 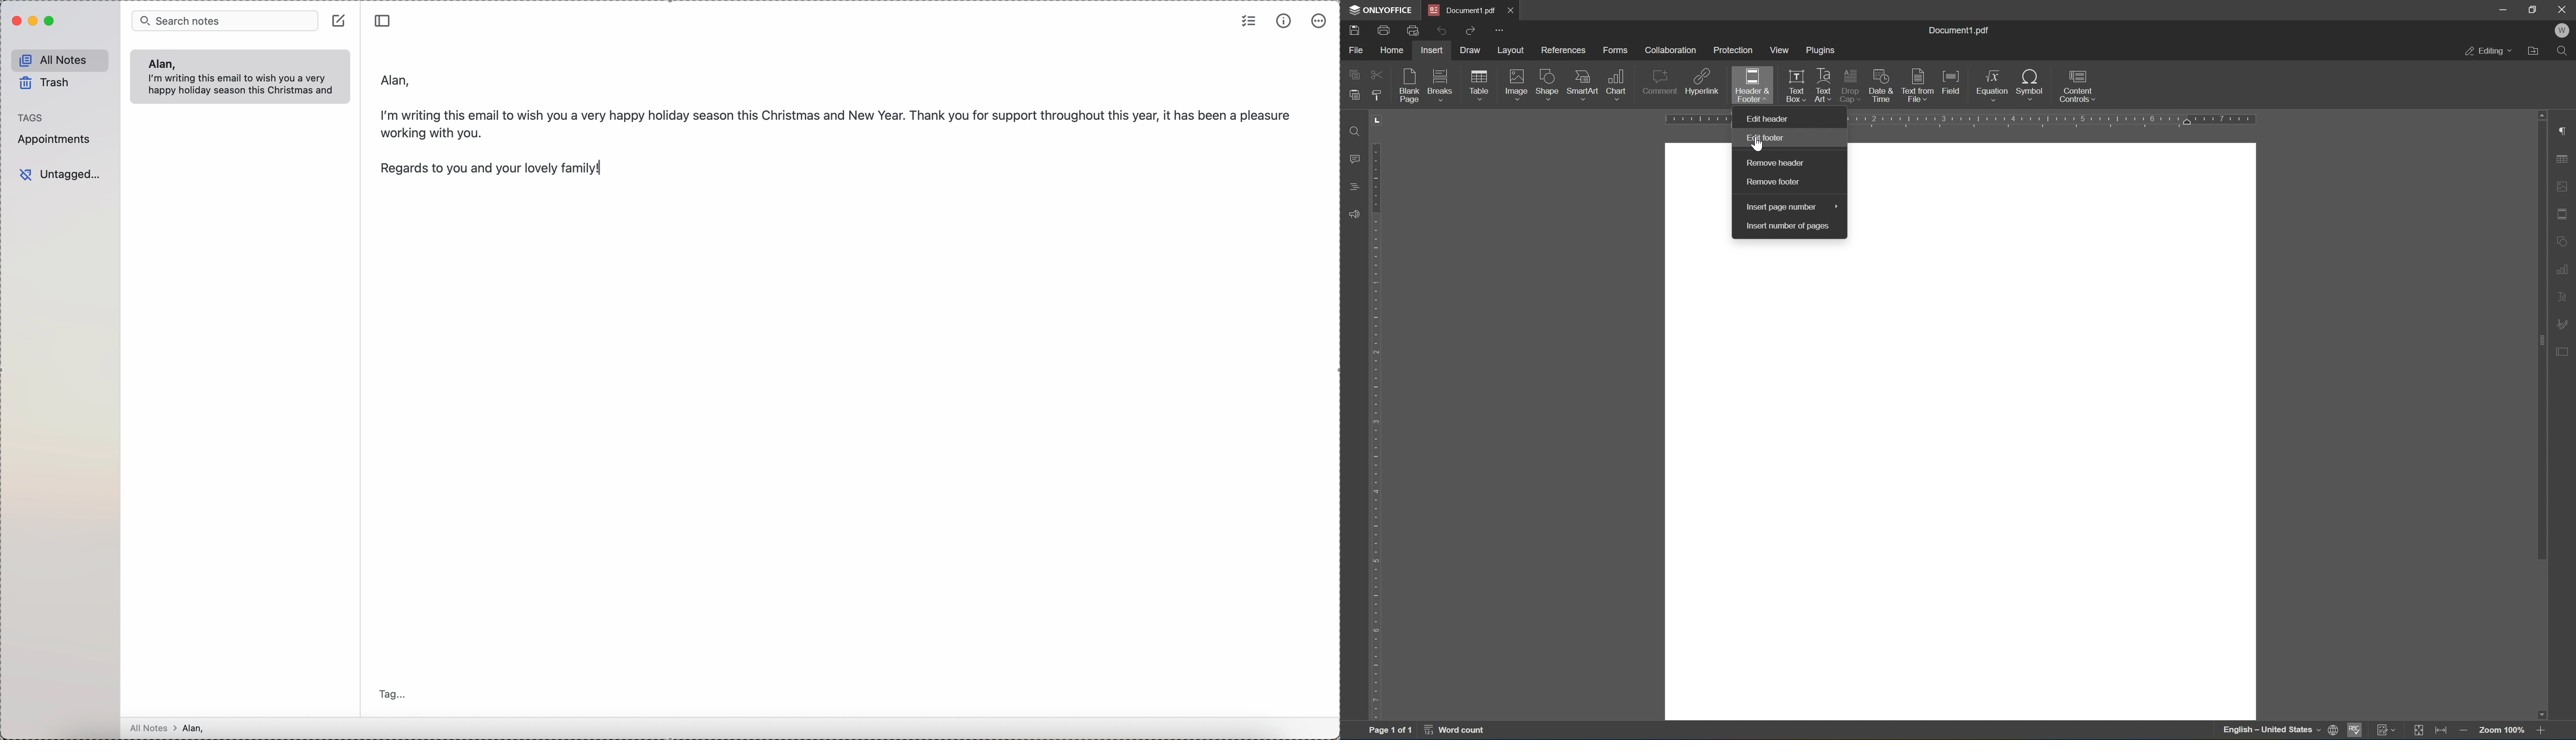 What do you see at coordinates (1376, 94) in the screenshot?
I see `copy style` at bounding box center [1376, 94].